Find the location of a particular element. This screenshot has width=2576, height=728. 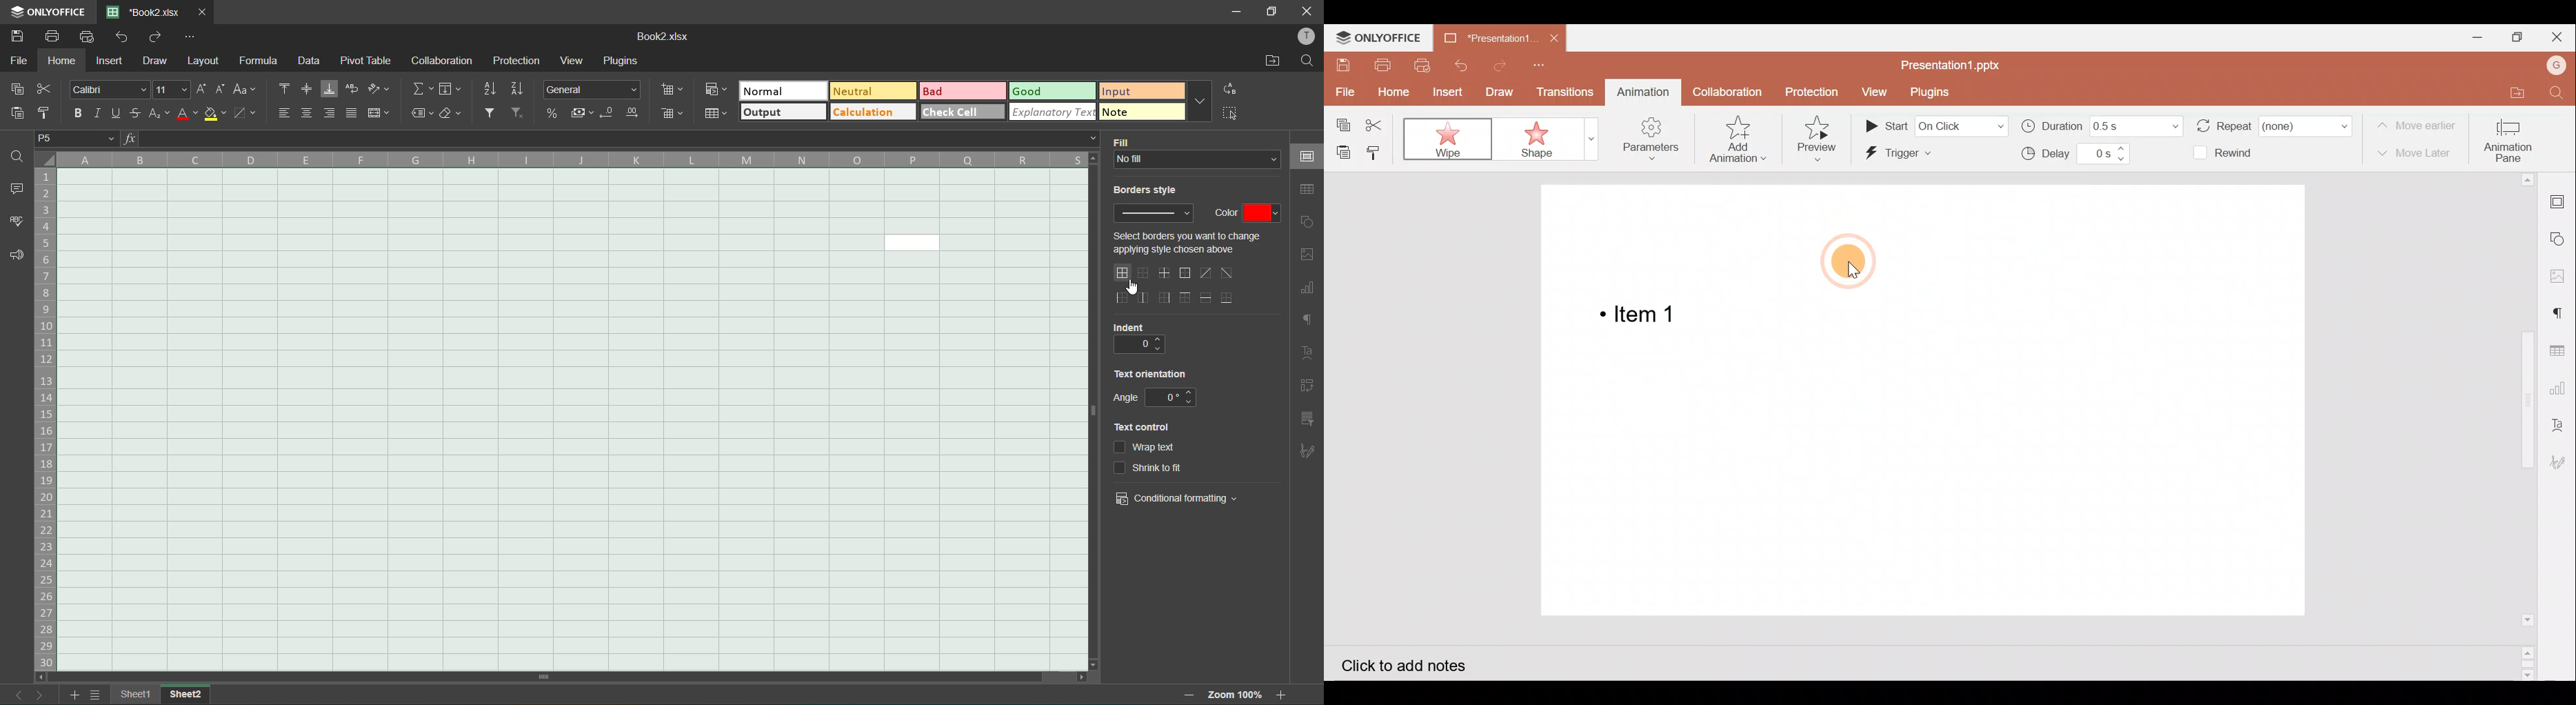

0 is located at coordinates (1171, 397).